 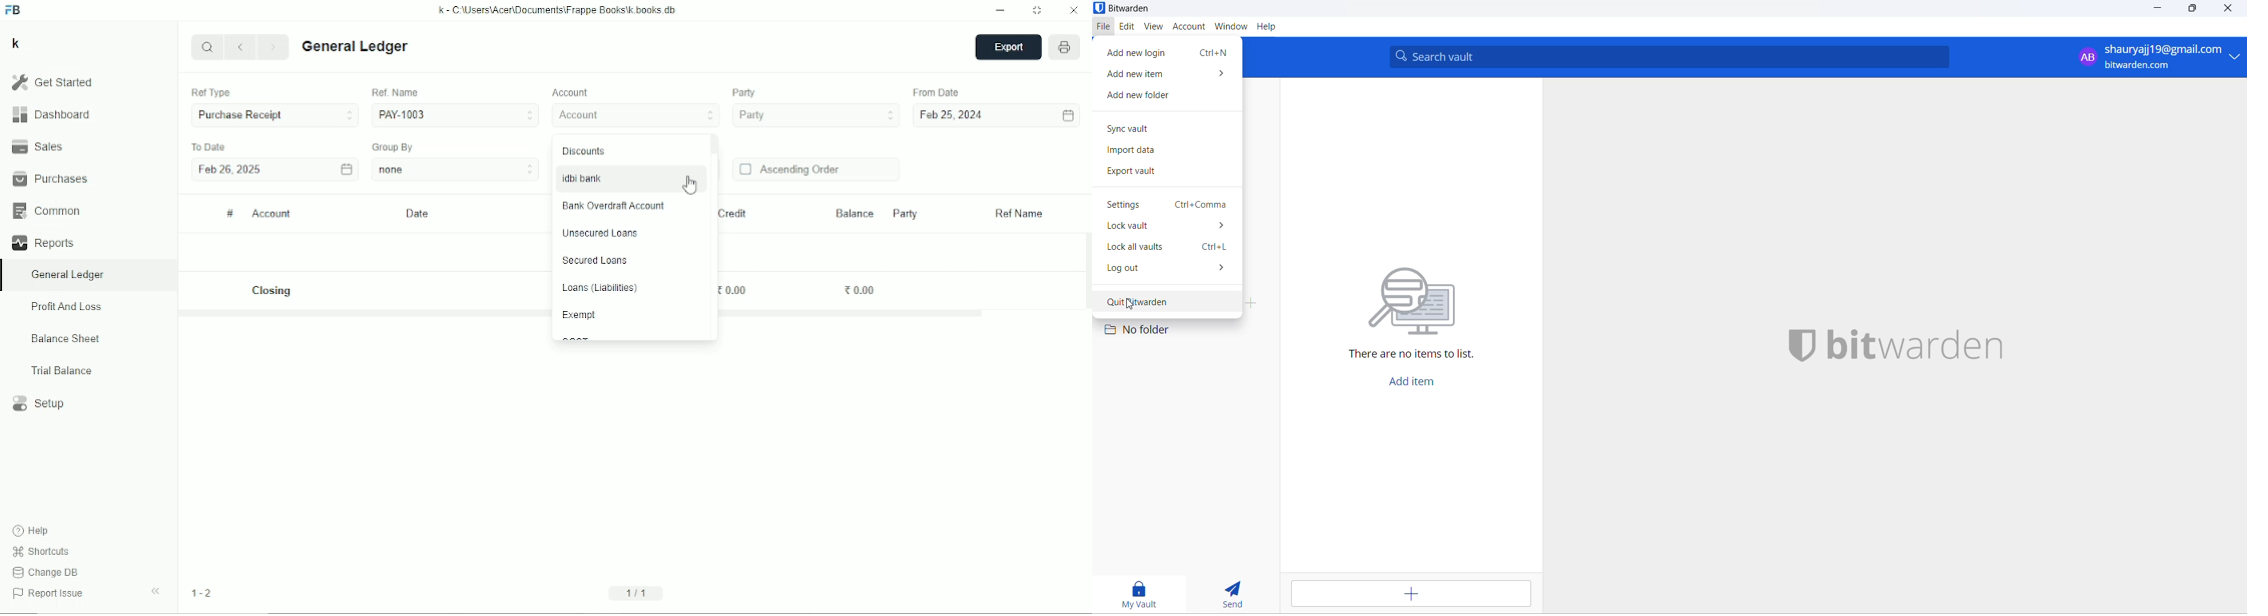 I want to click on Ref type, so click(x=210, y=93).